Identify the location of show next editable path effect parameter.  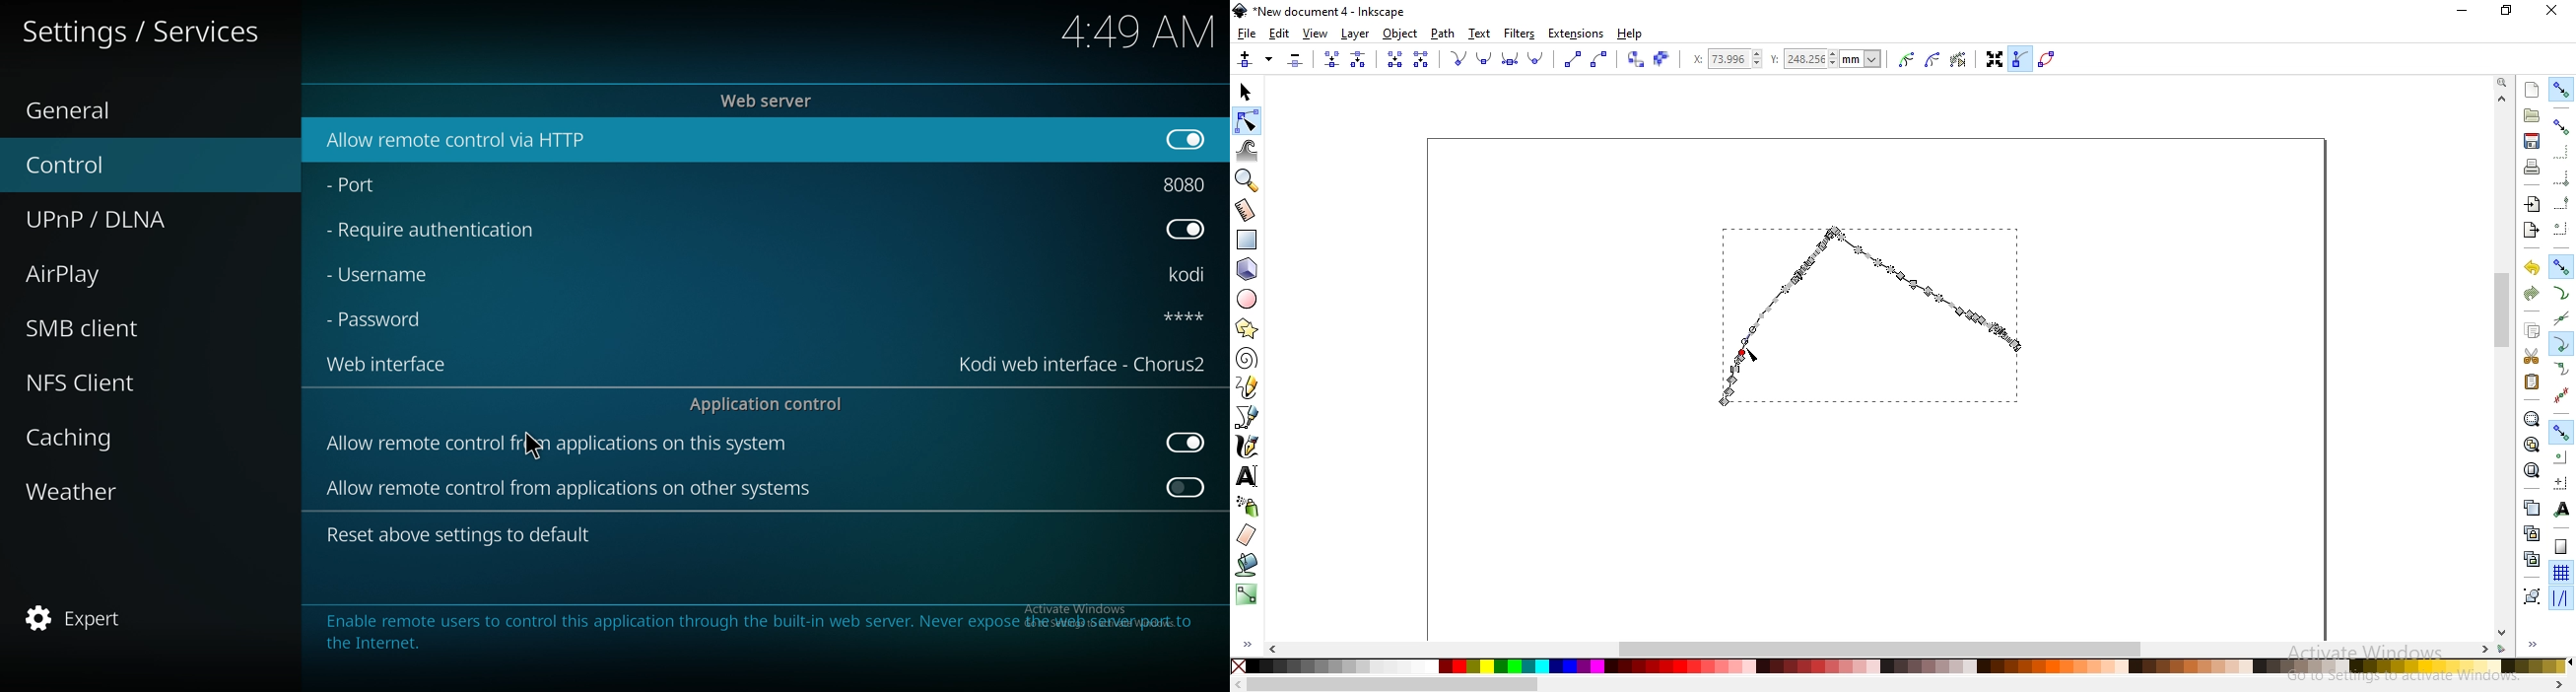
(1962, 61).